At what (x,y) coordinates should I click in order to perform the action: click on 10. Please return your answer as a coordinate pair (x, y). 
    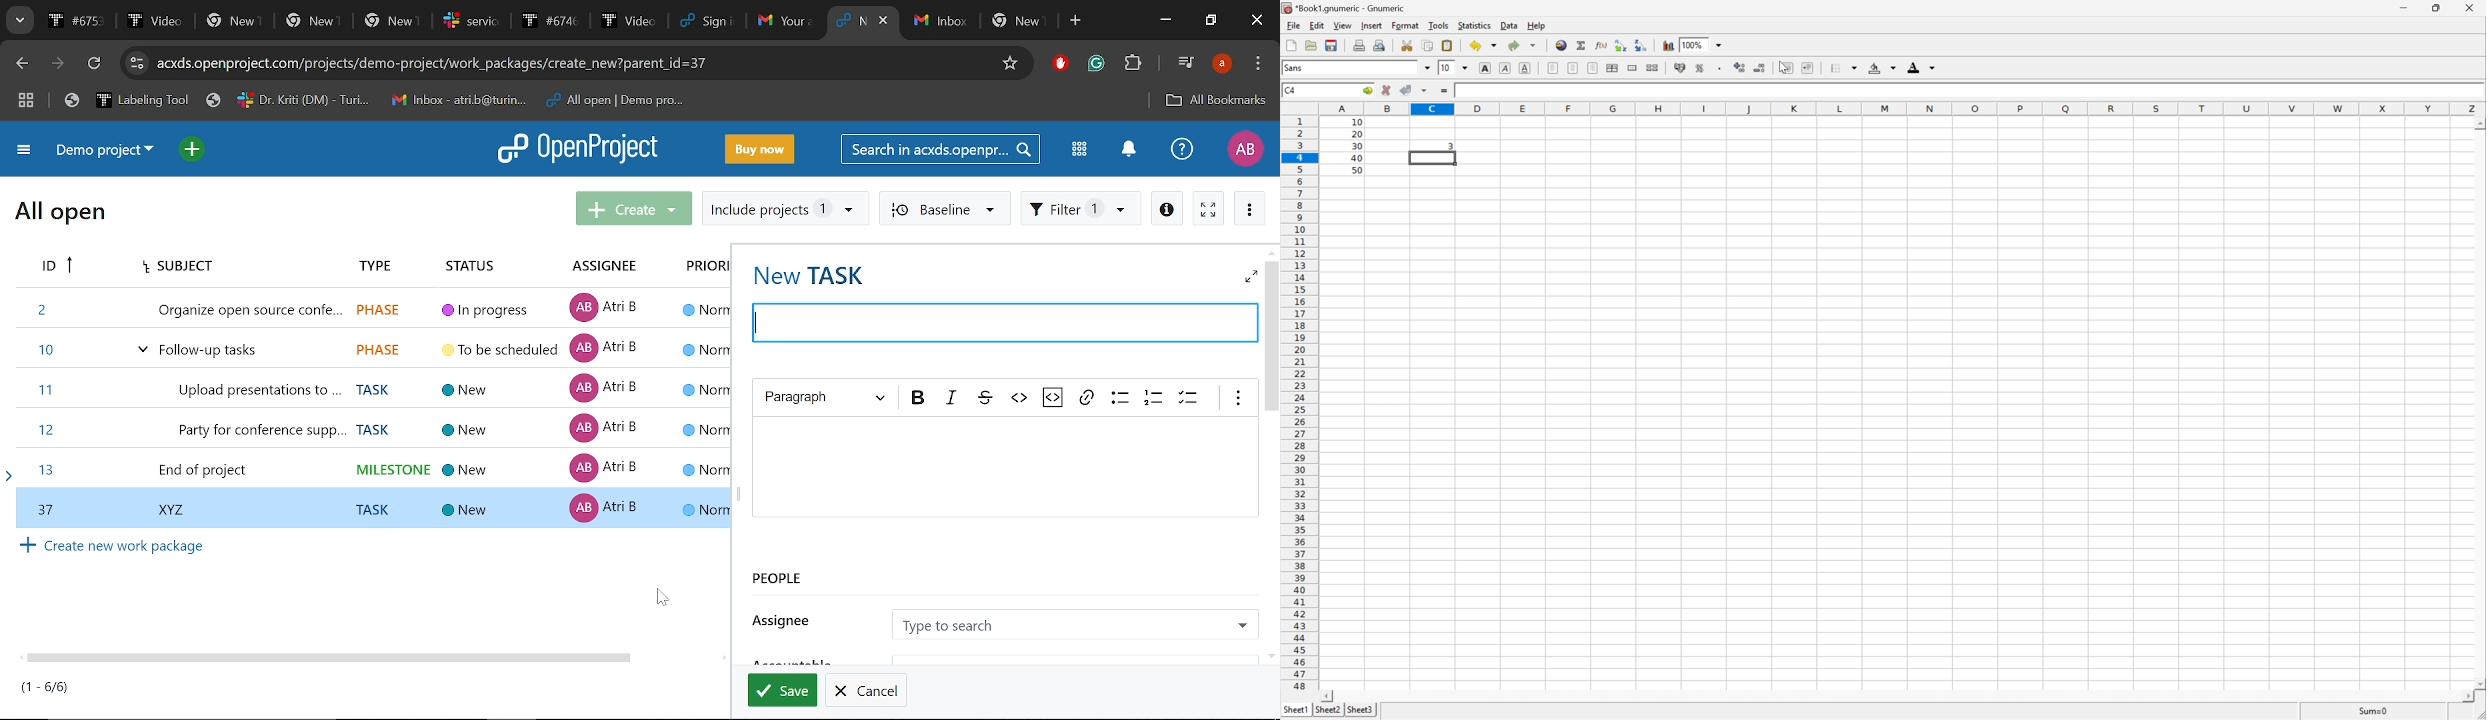
    Looking at the image, I should click on (1356, 123).